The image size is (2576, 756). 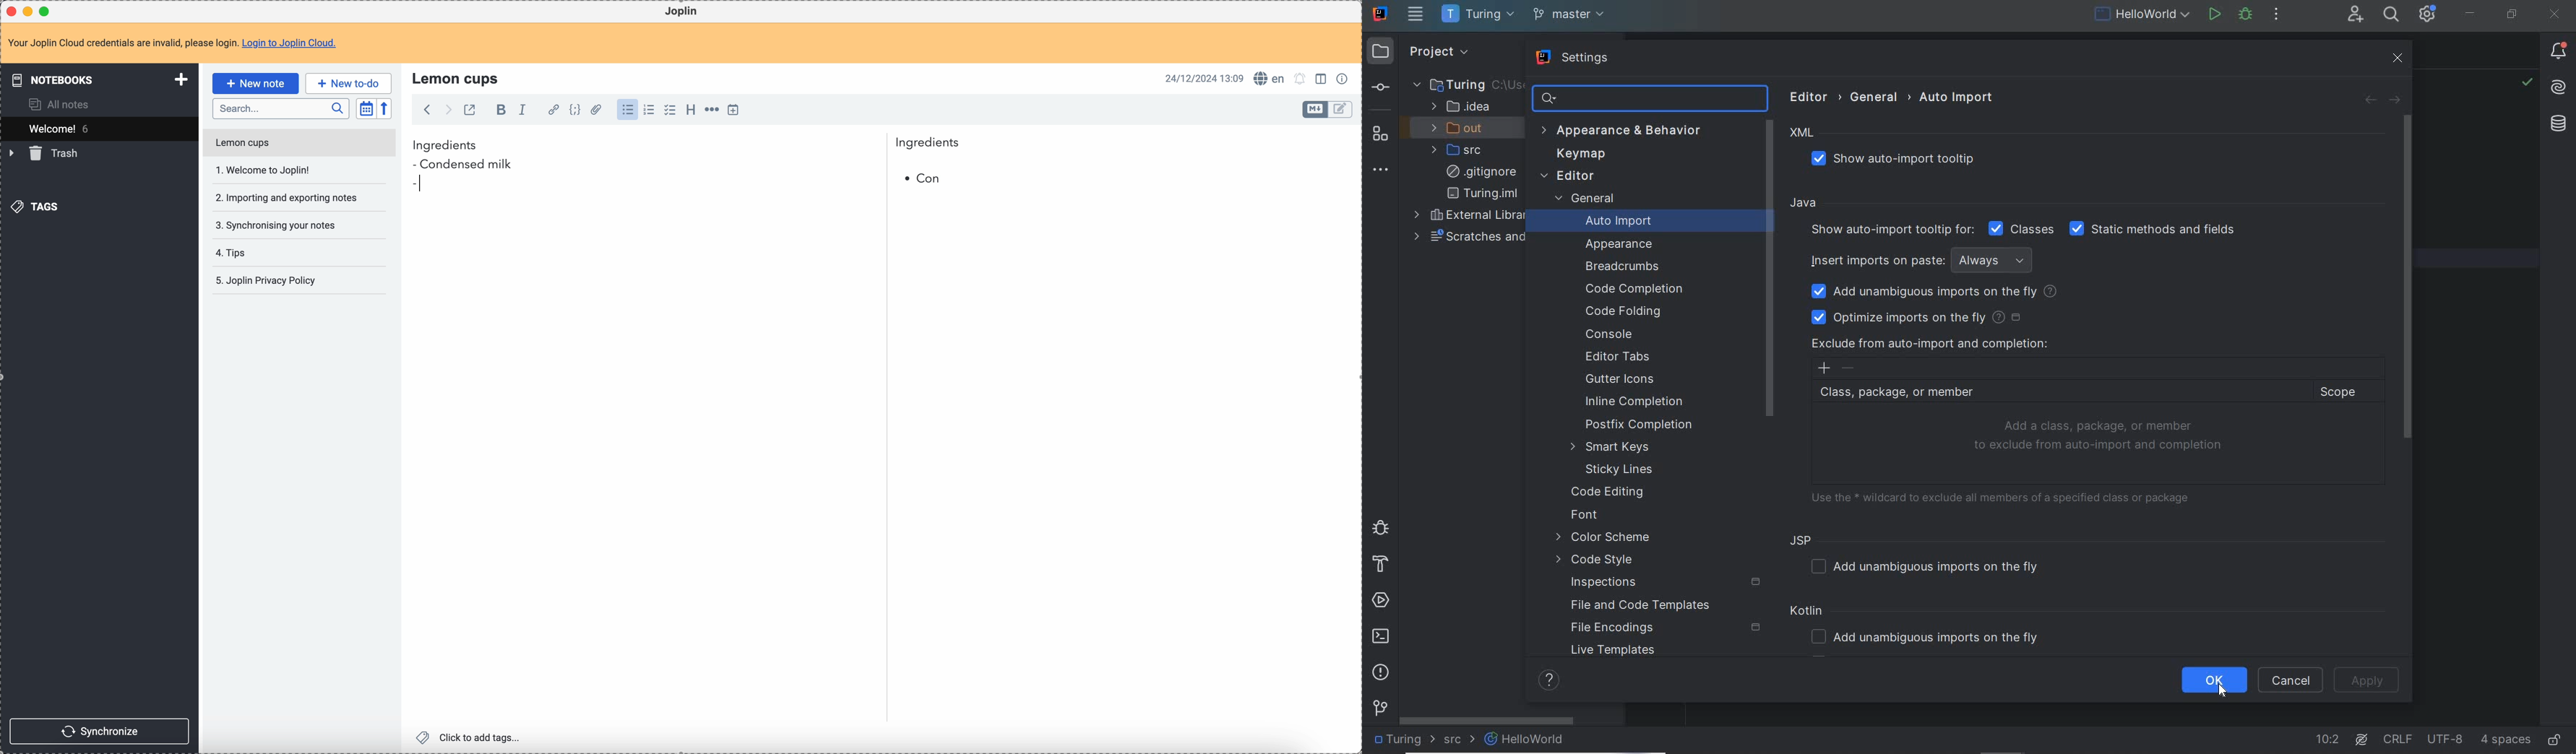 What do you see at coordinates (13, 12) in the screenshot?
I see `close` at bounding box center [13, 12].